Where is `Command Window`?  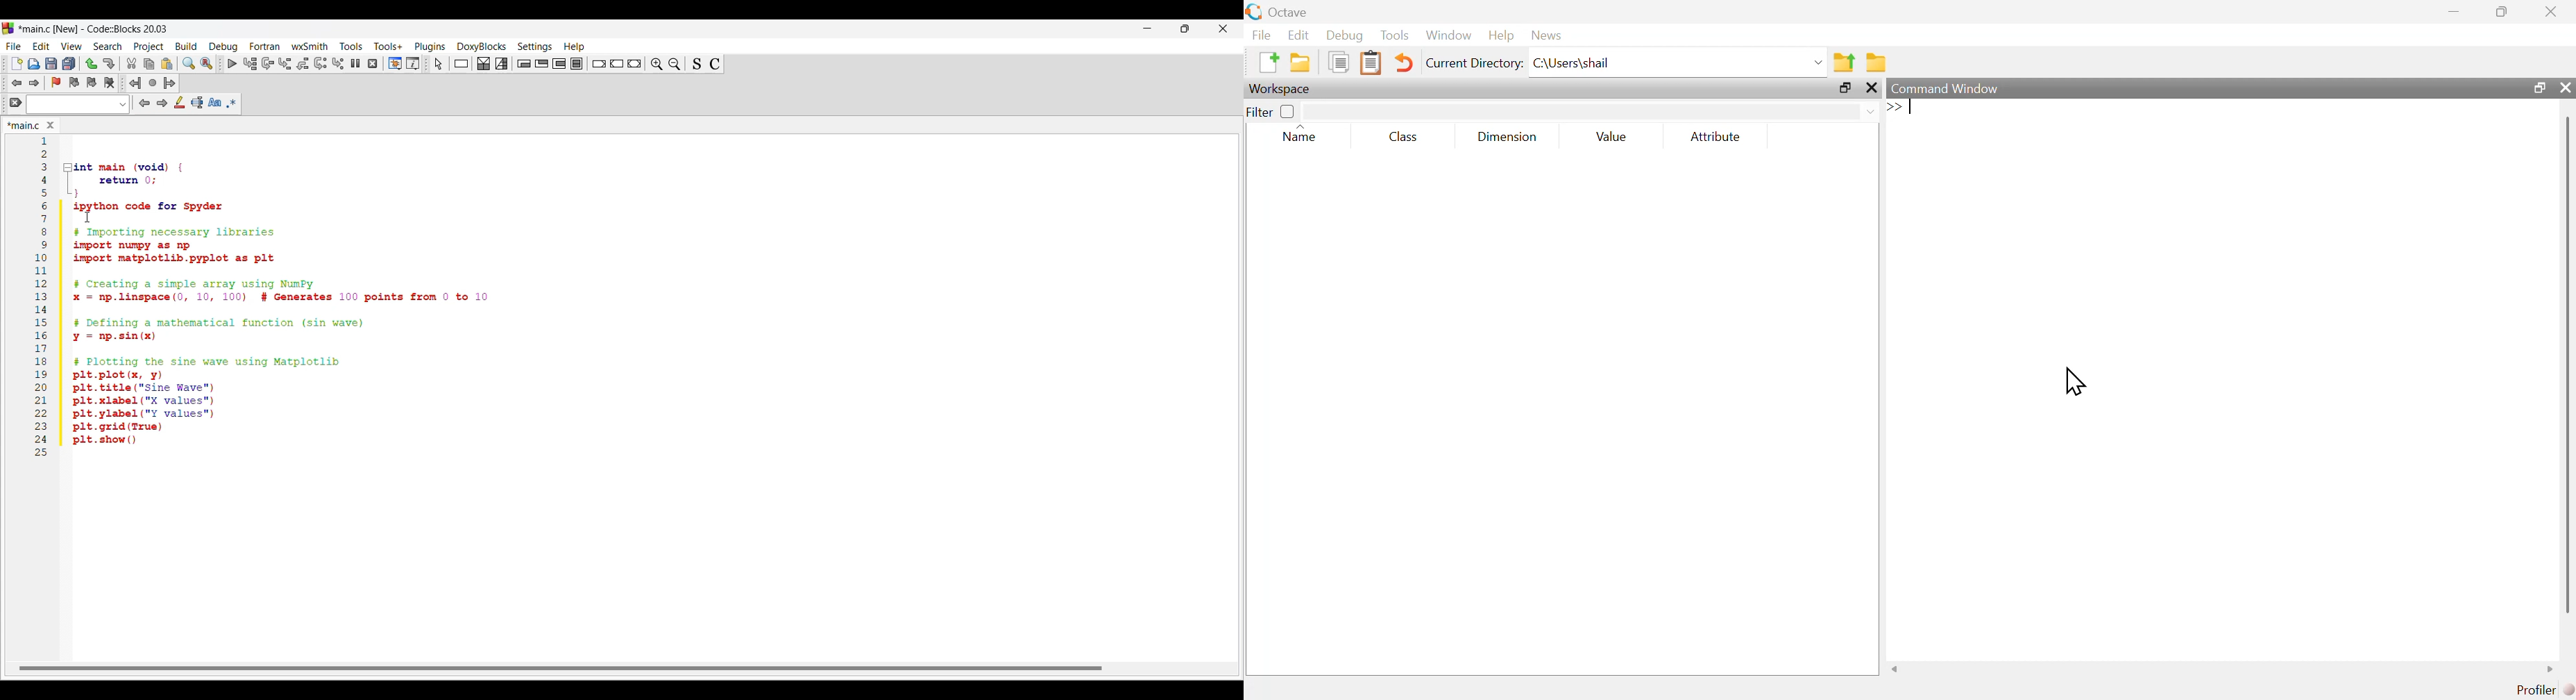 Command Window is located at coordinates (1945, 89).